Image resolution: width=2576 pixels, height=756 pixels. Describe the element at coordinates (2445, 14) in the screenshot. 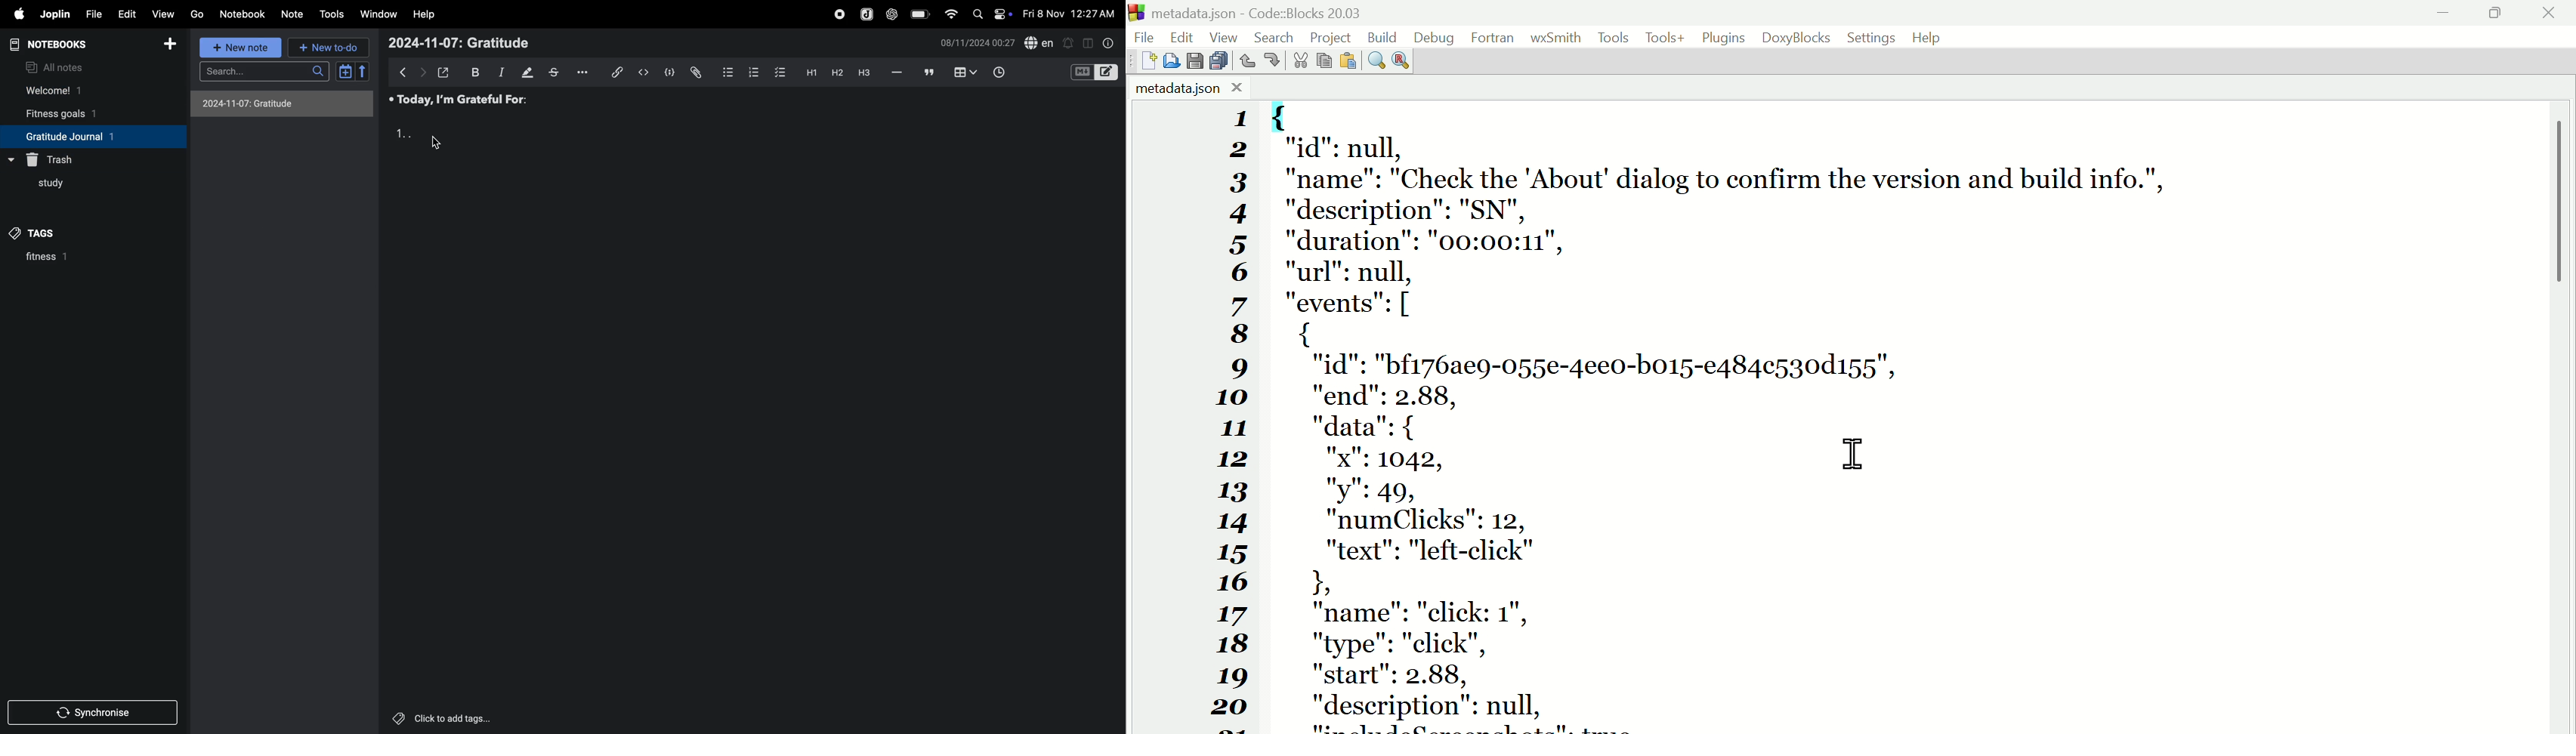

I see `minimise` at that location.